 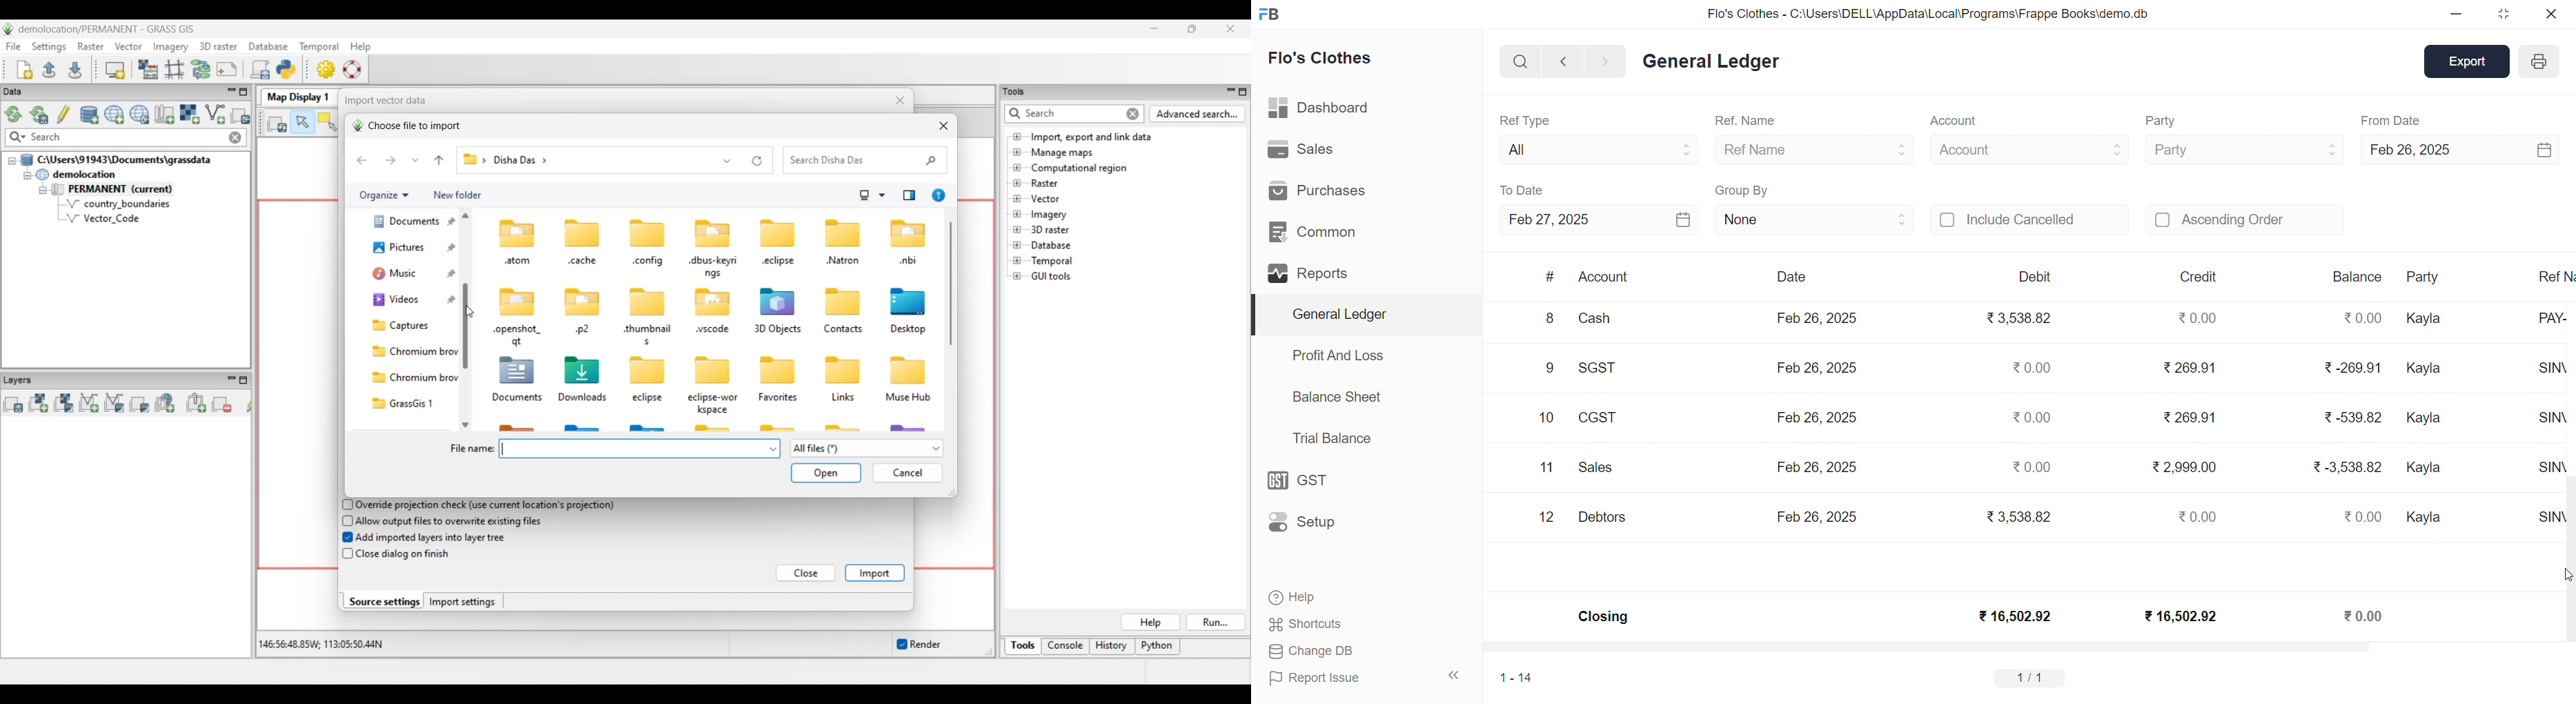 I want to click on None, so click(x=1814, y=219).